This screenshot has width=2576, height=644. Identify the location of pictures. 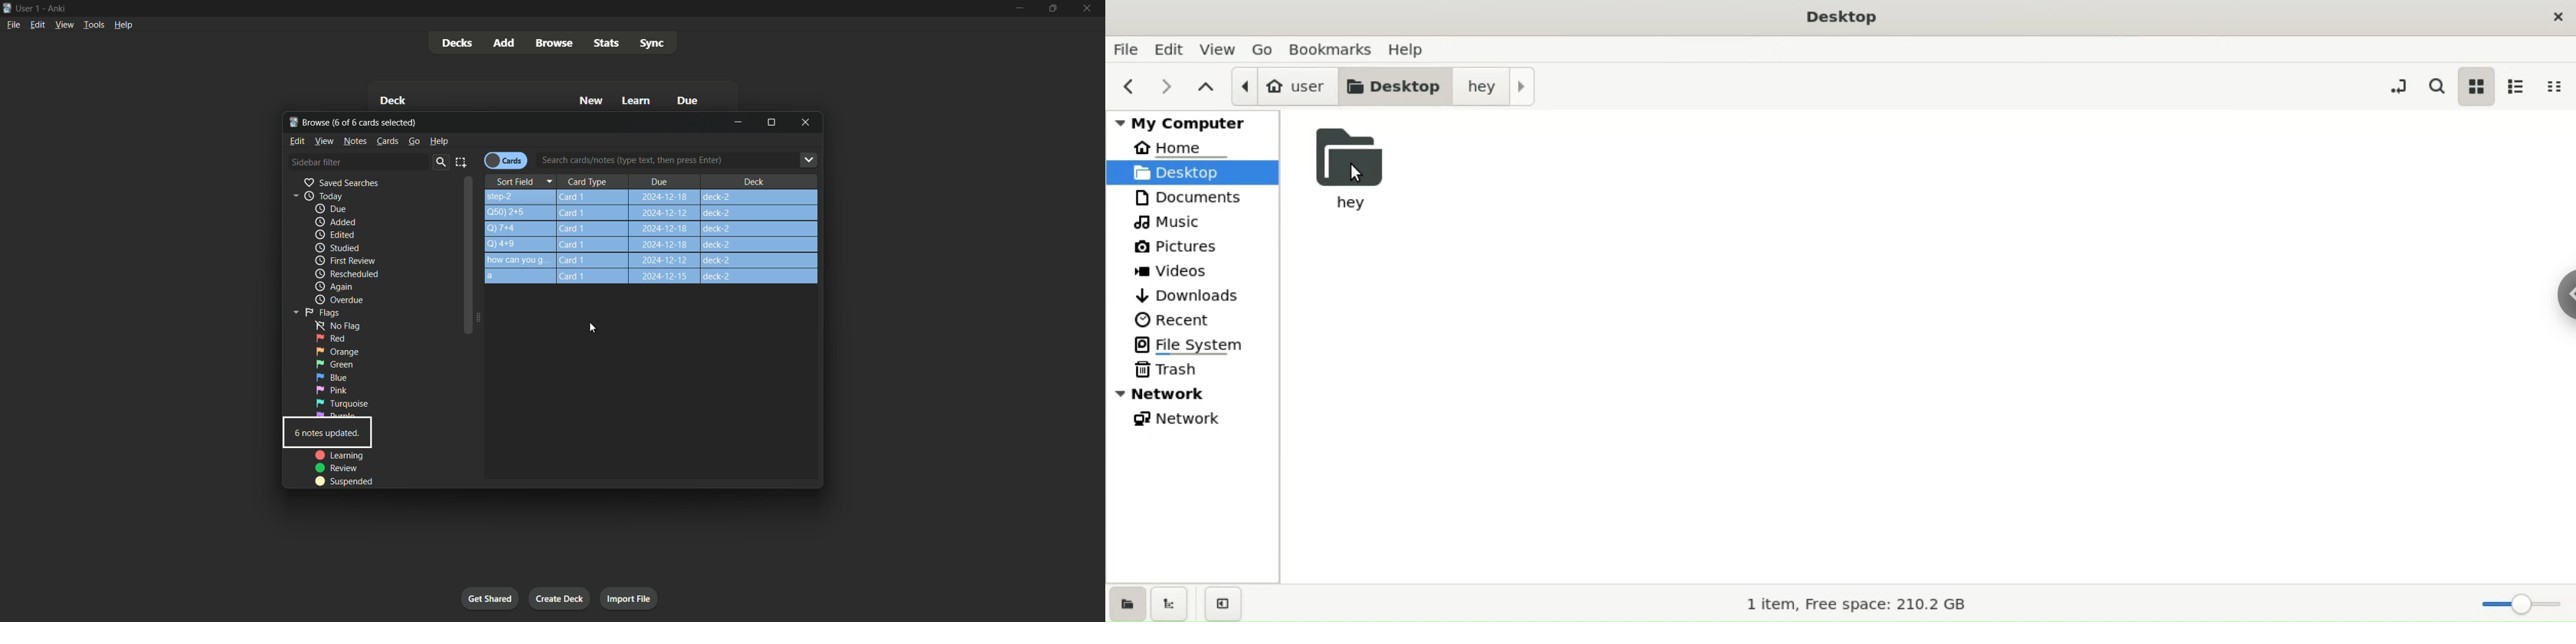
(1191, 247).